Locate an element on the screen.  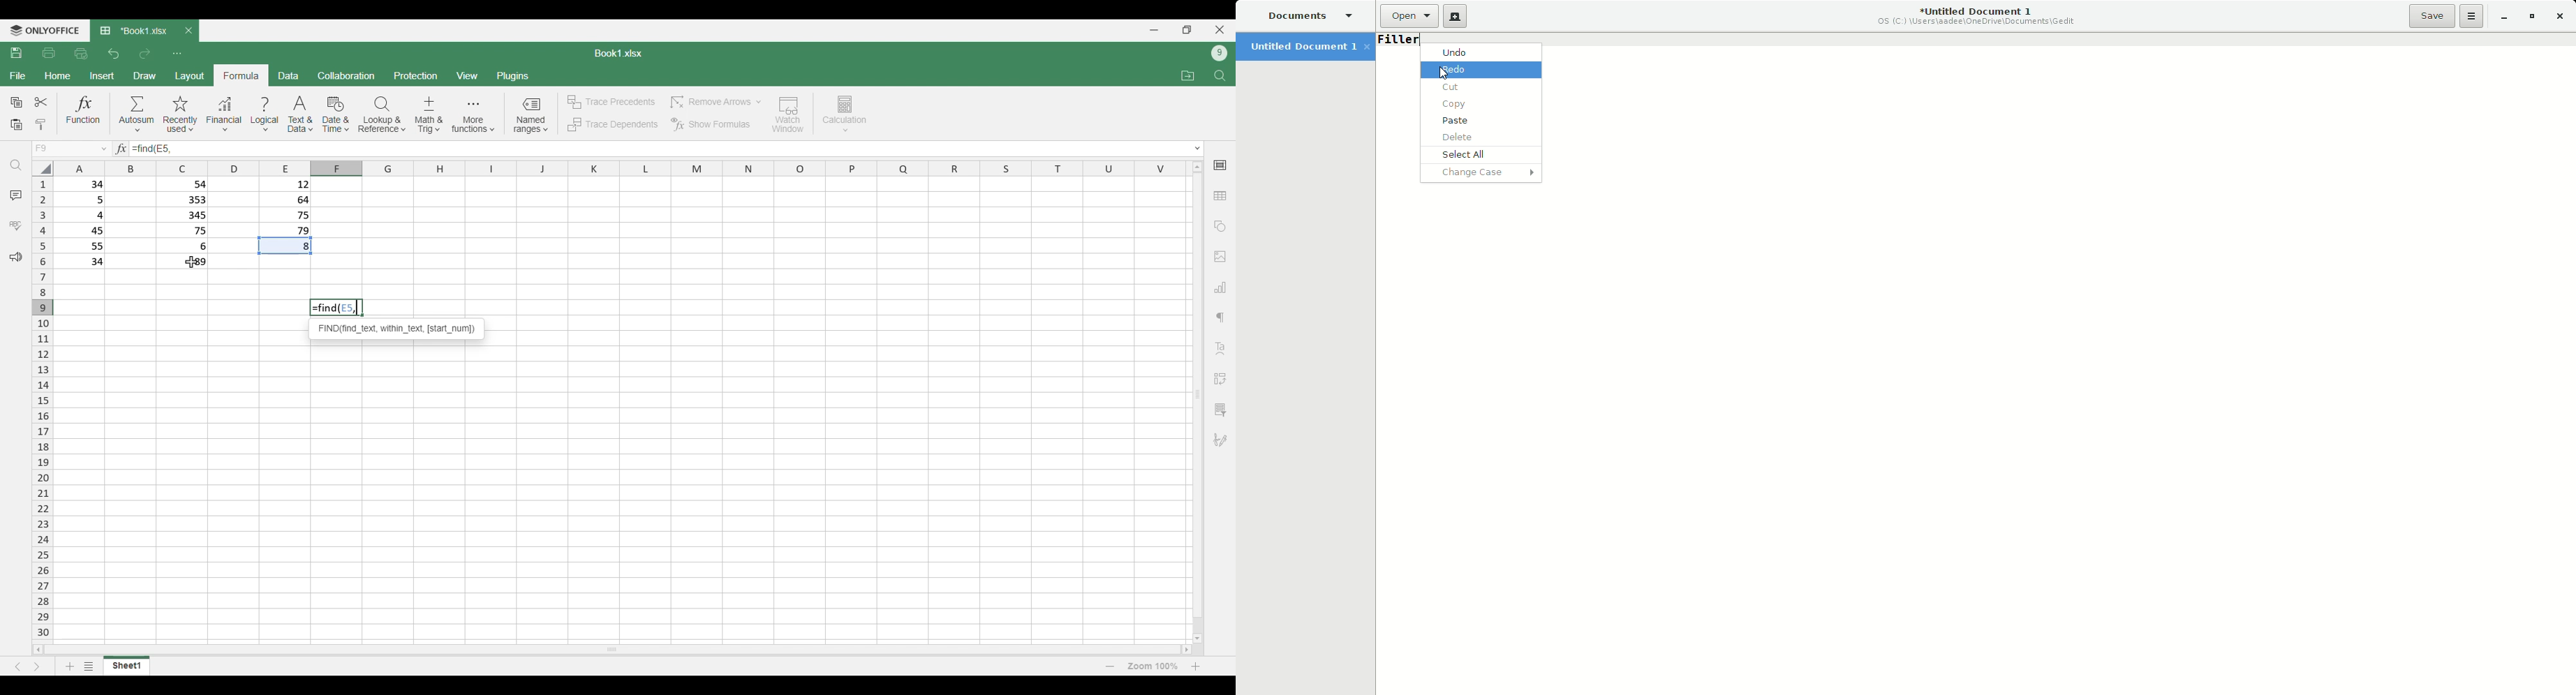
Text art is located at coordinates (1220, 349).